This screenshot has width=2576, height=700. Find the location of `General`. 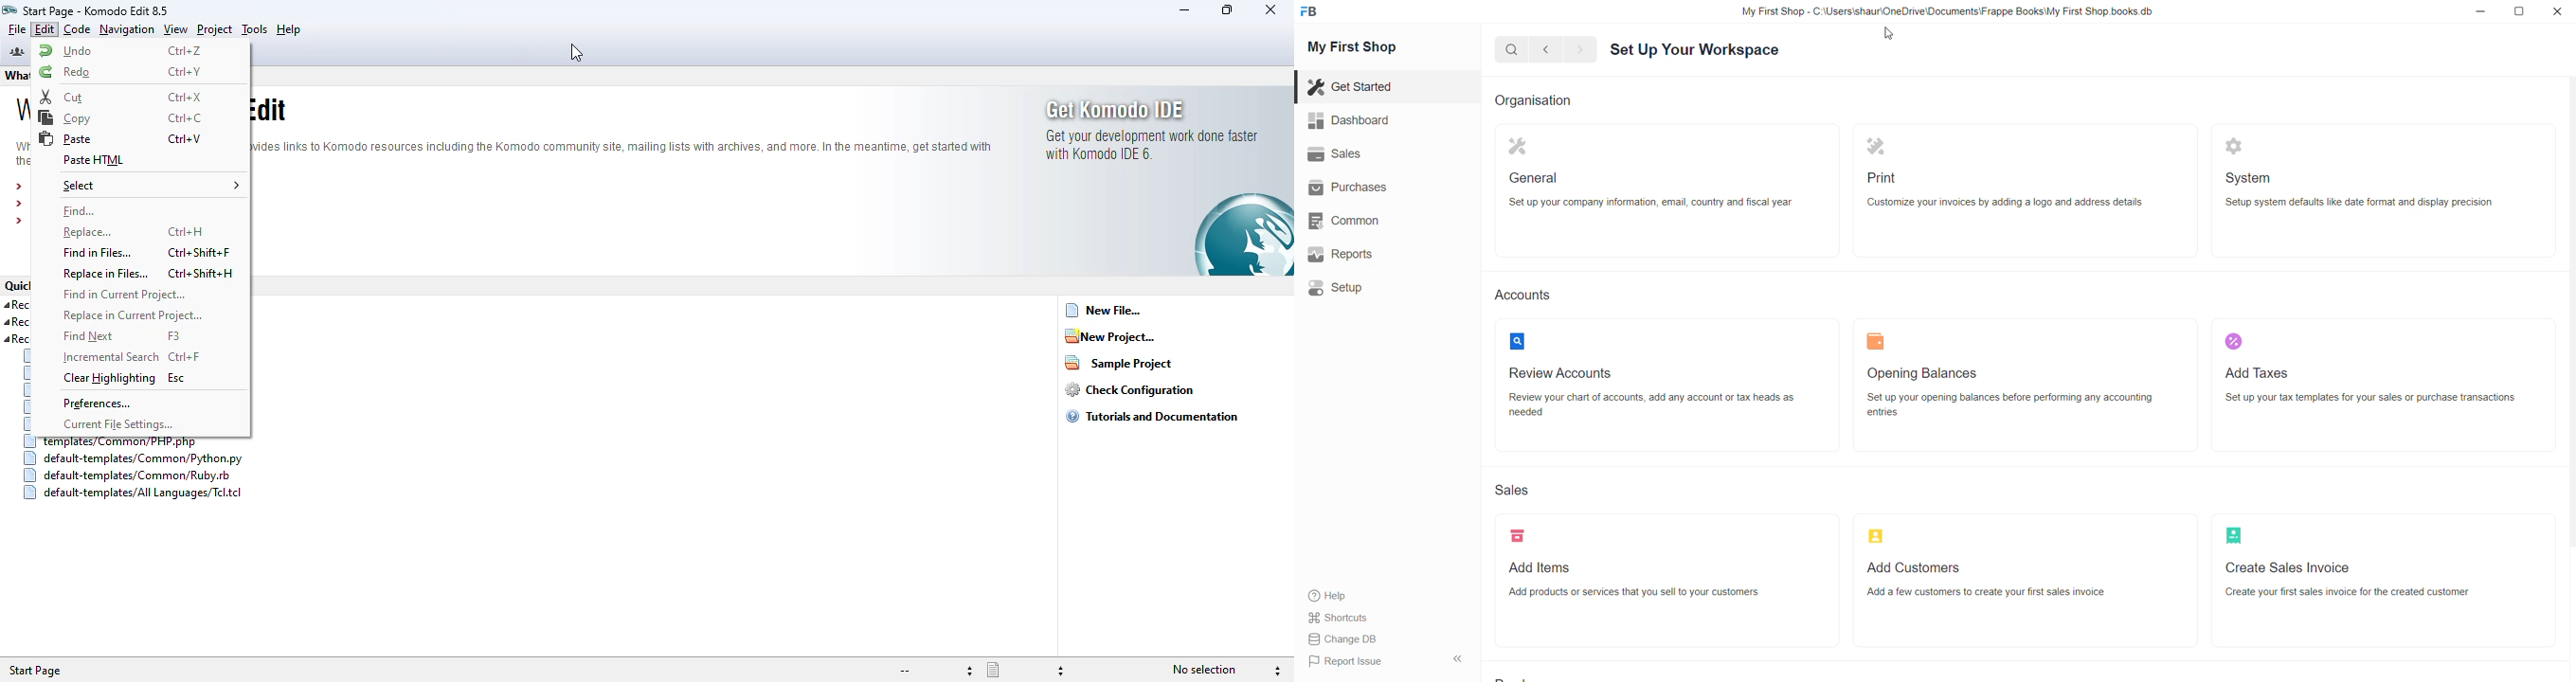

General is located at coordinates (1647, 181).